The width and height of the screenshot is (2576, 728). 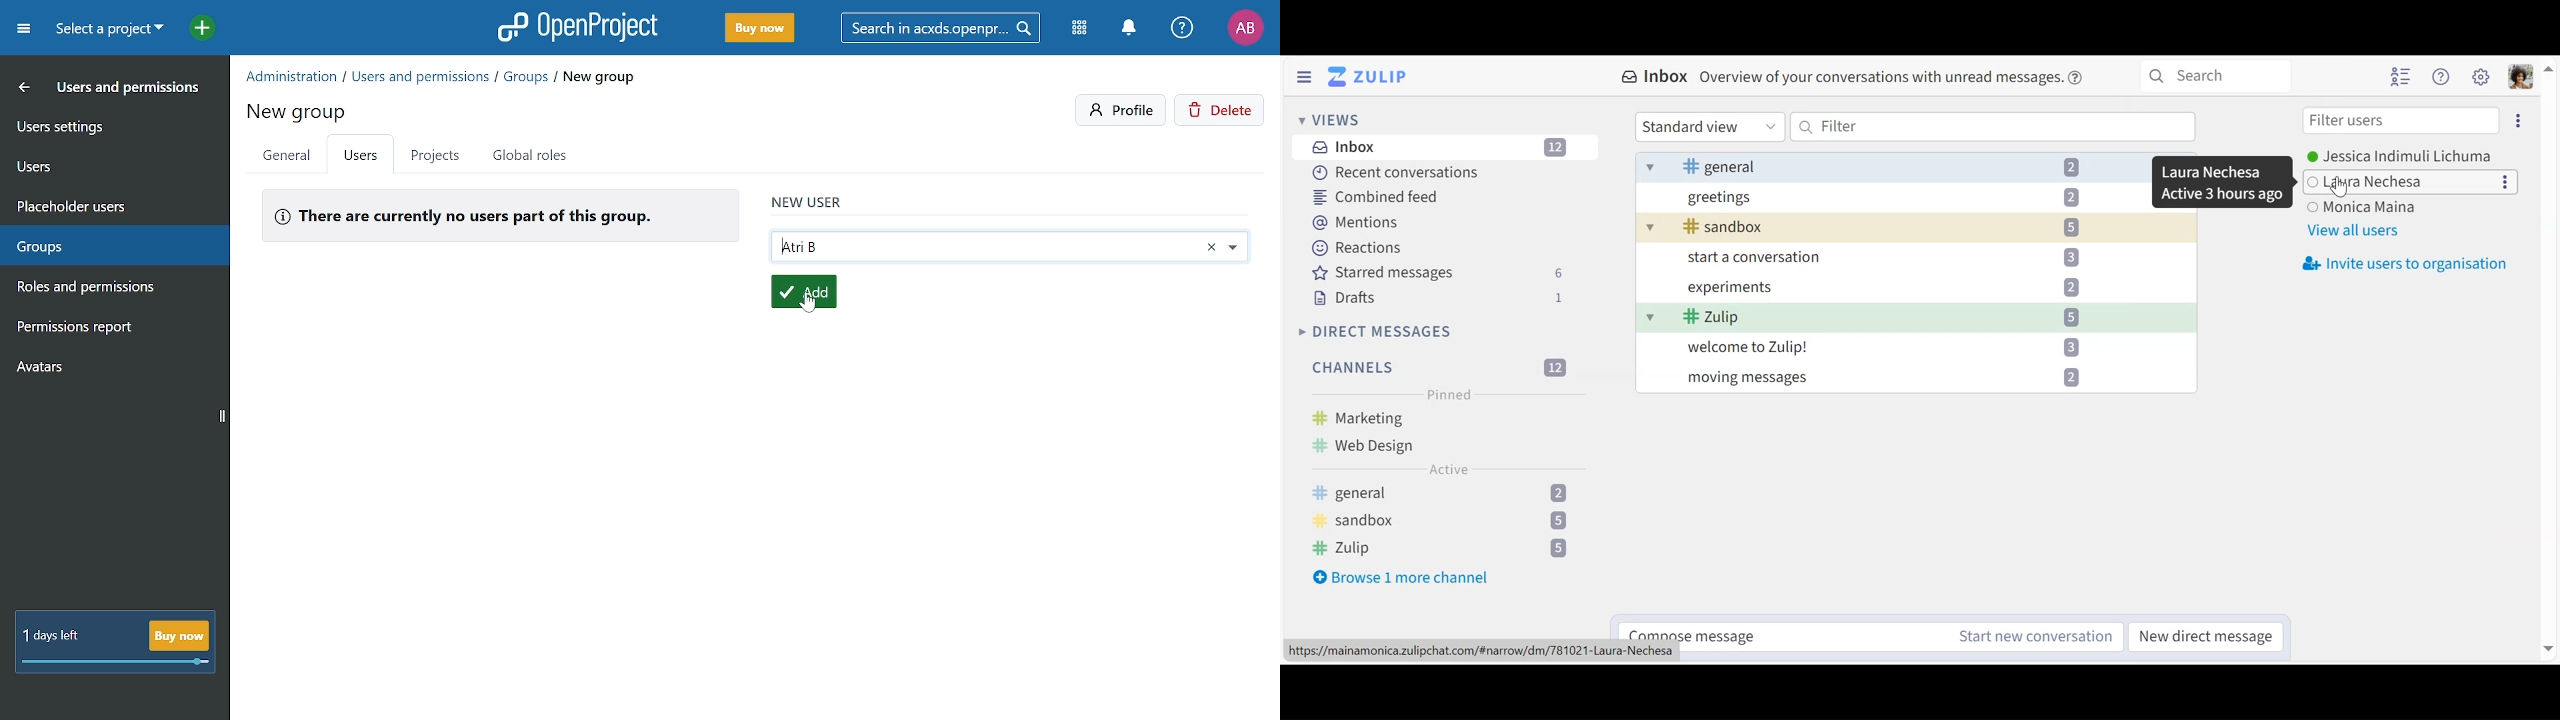 I want to click on Delete, so click(x=1222, y=112).